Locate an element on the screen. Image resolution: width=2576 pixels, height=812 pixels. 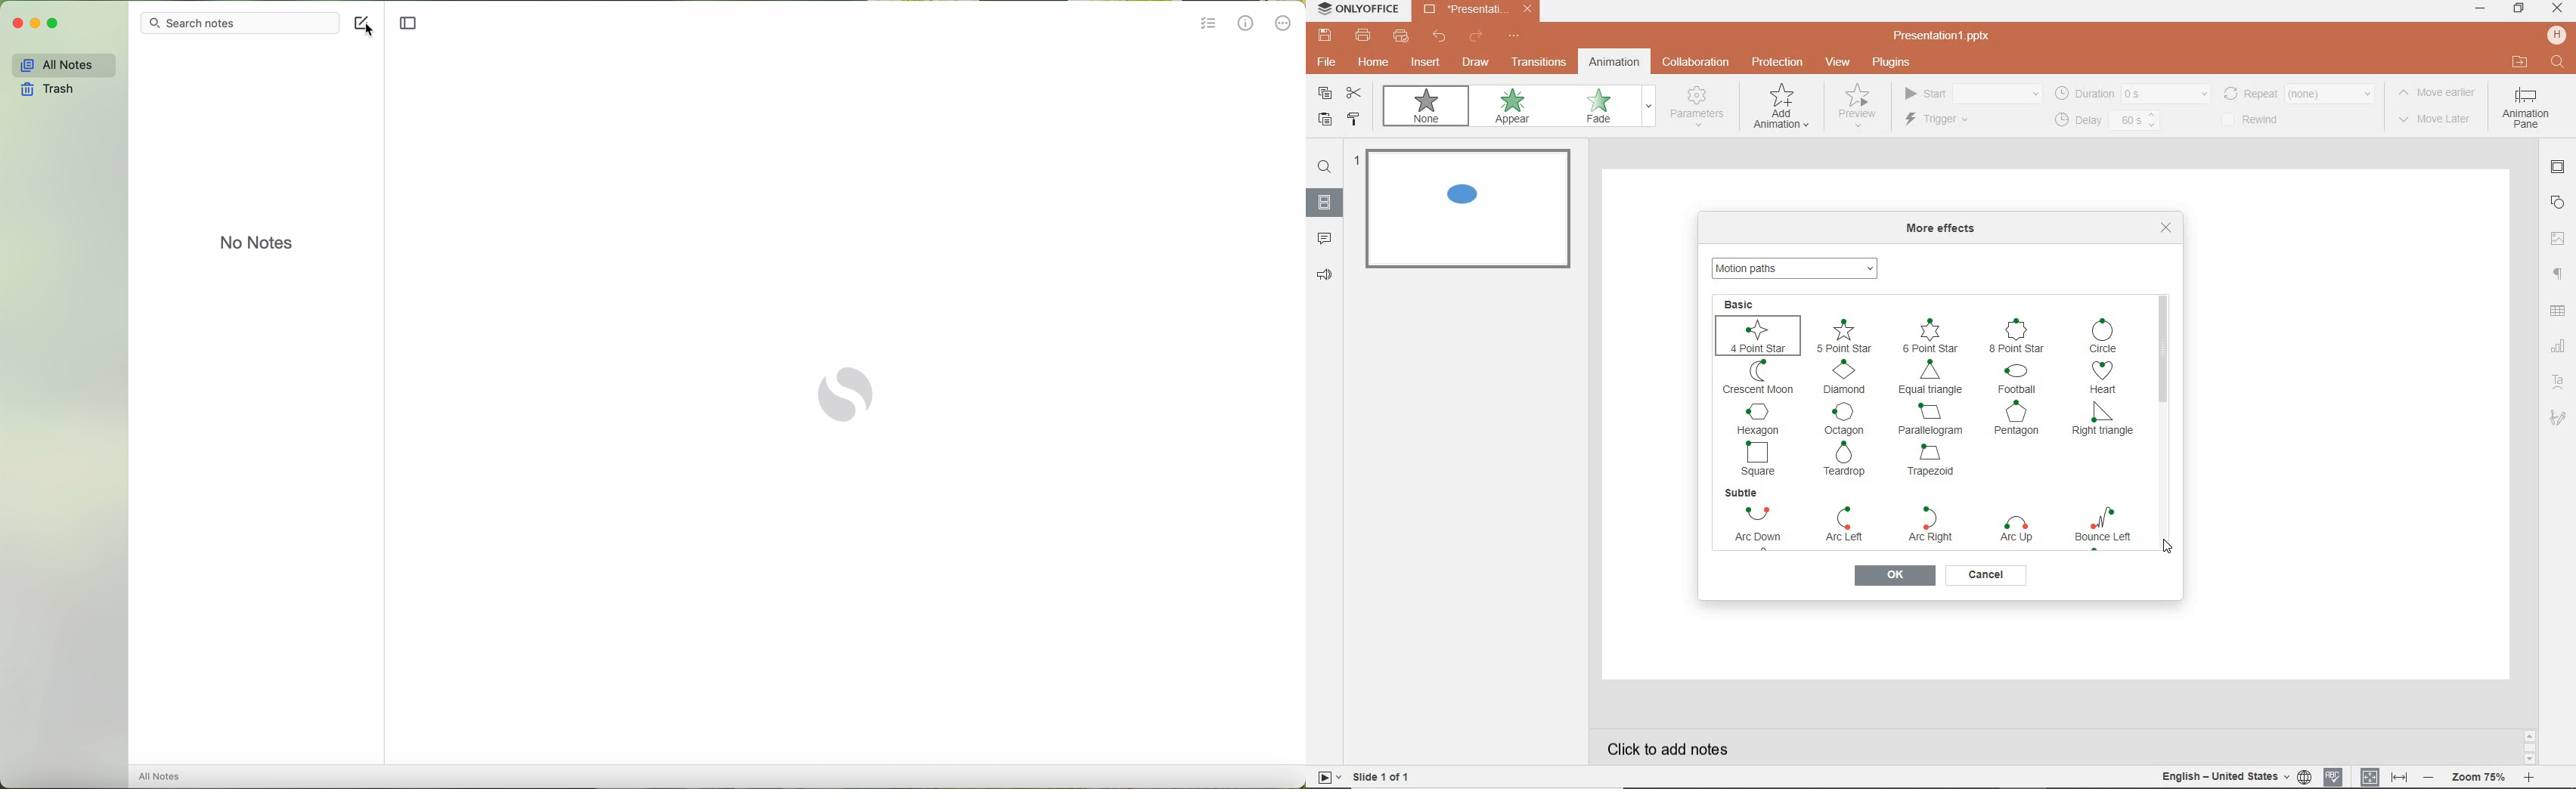
OK is located at coordinates (1893, 577).